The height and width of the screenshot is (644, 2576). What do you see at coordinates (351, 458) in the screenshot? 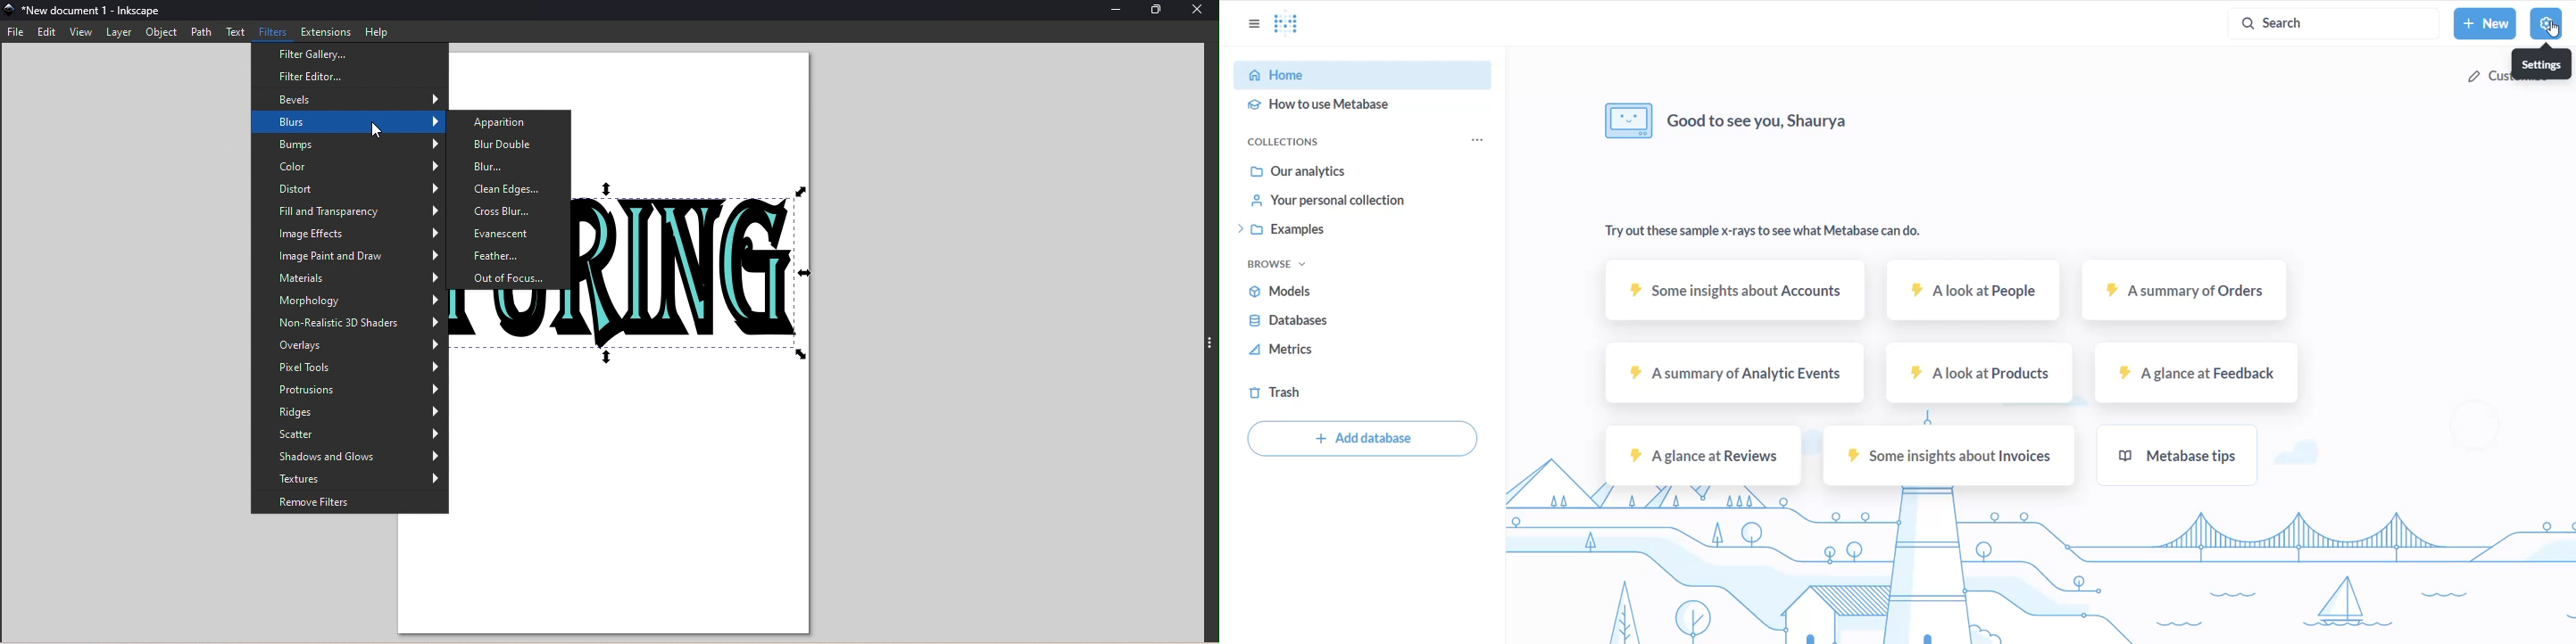
I see `Shadows and glows` at bounding box center [351, 458].